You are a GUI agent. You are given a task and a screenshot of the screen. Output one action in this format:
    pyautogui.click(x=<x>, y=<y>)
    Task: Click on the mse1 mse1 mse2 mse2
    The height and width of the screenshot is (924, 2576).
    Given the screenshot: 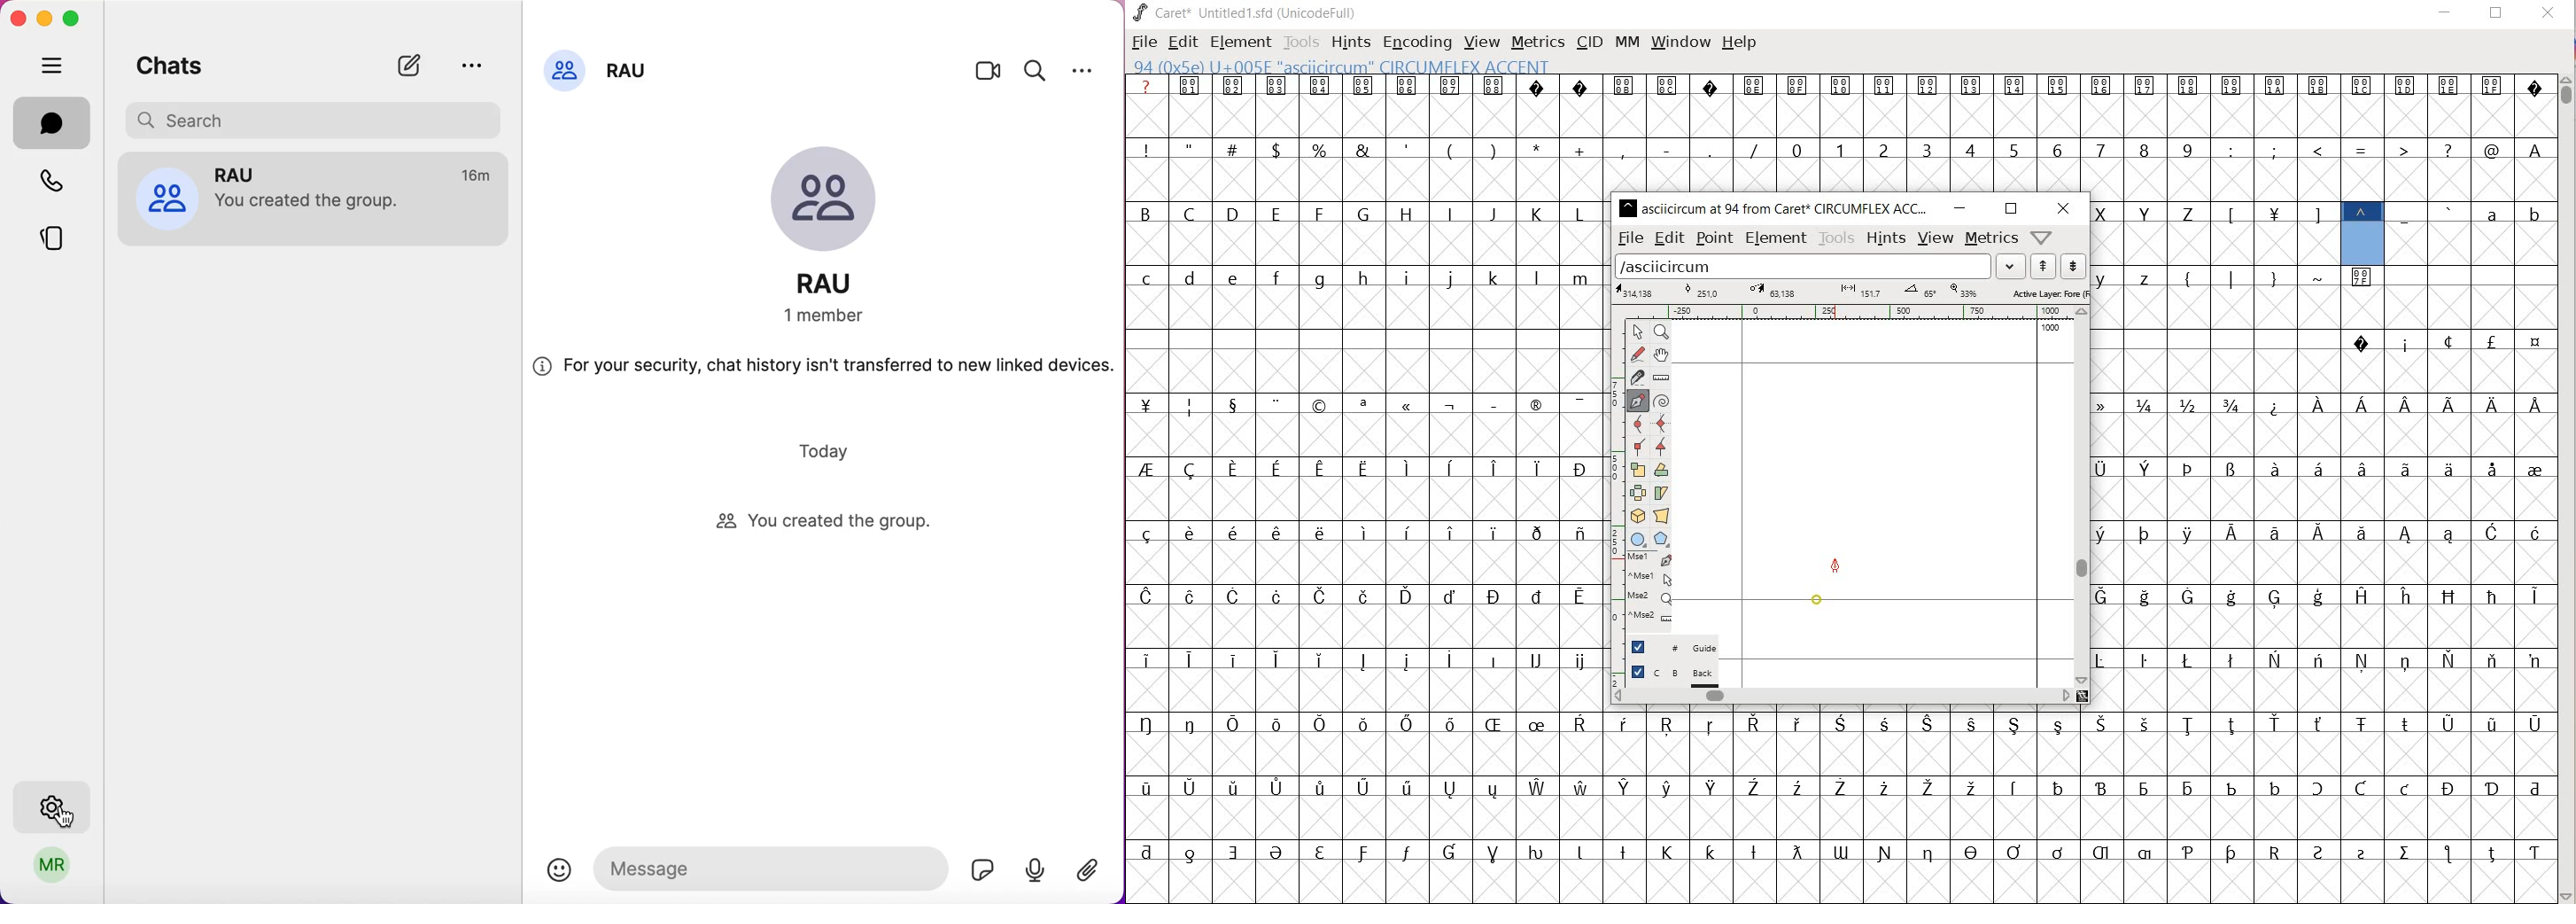 What is the action you would take?
    pyautogui.click(x=1643, y=588)
    